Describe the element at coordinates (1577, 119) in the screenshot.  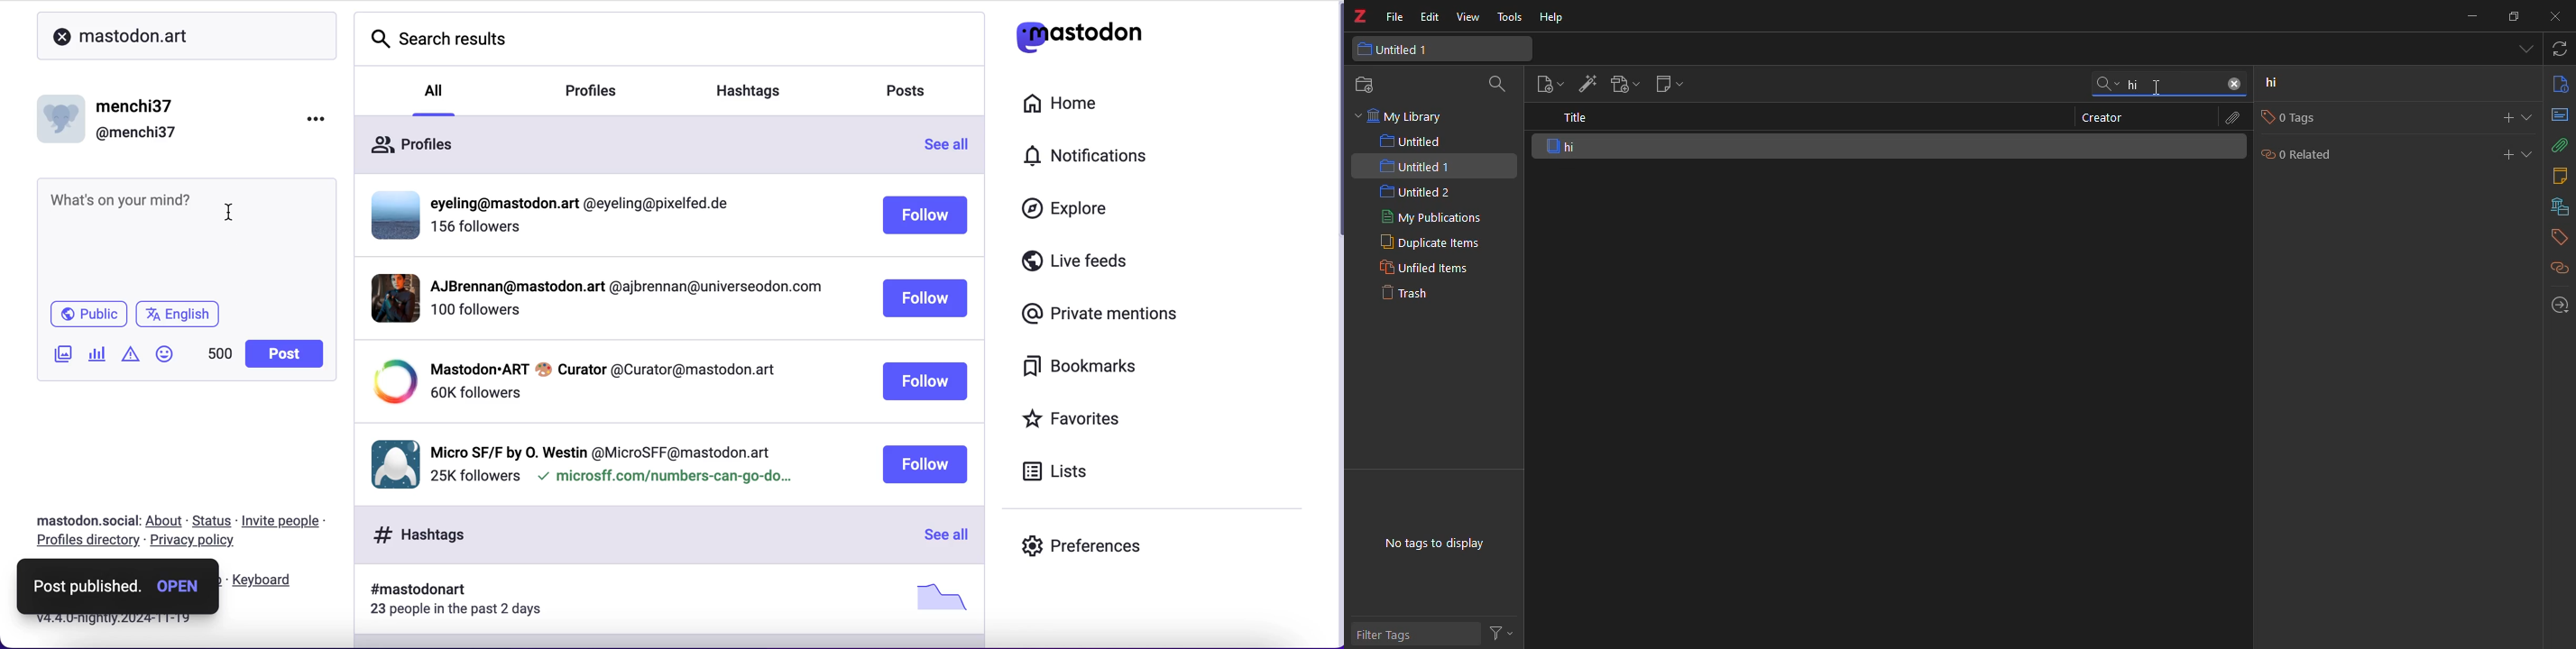
I see `title` at that location.